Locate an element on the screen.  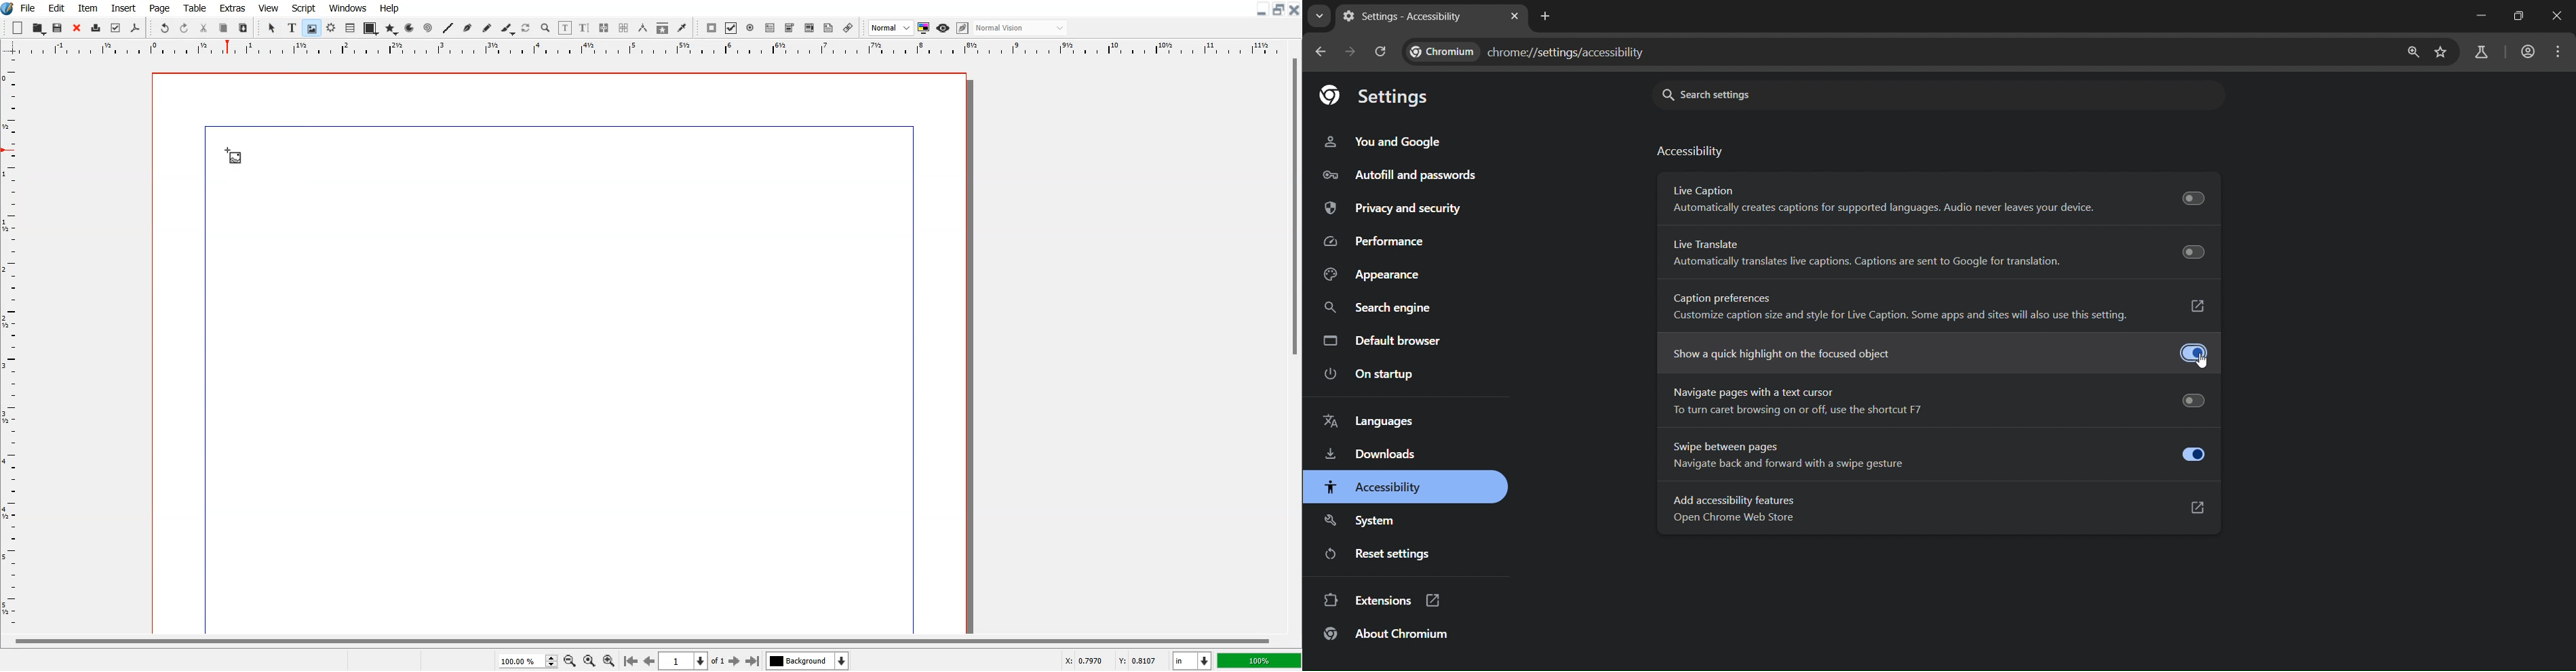
Rotate Item is located at coordinates (526, 28).